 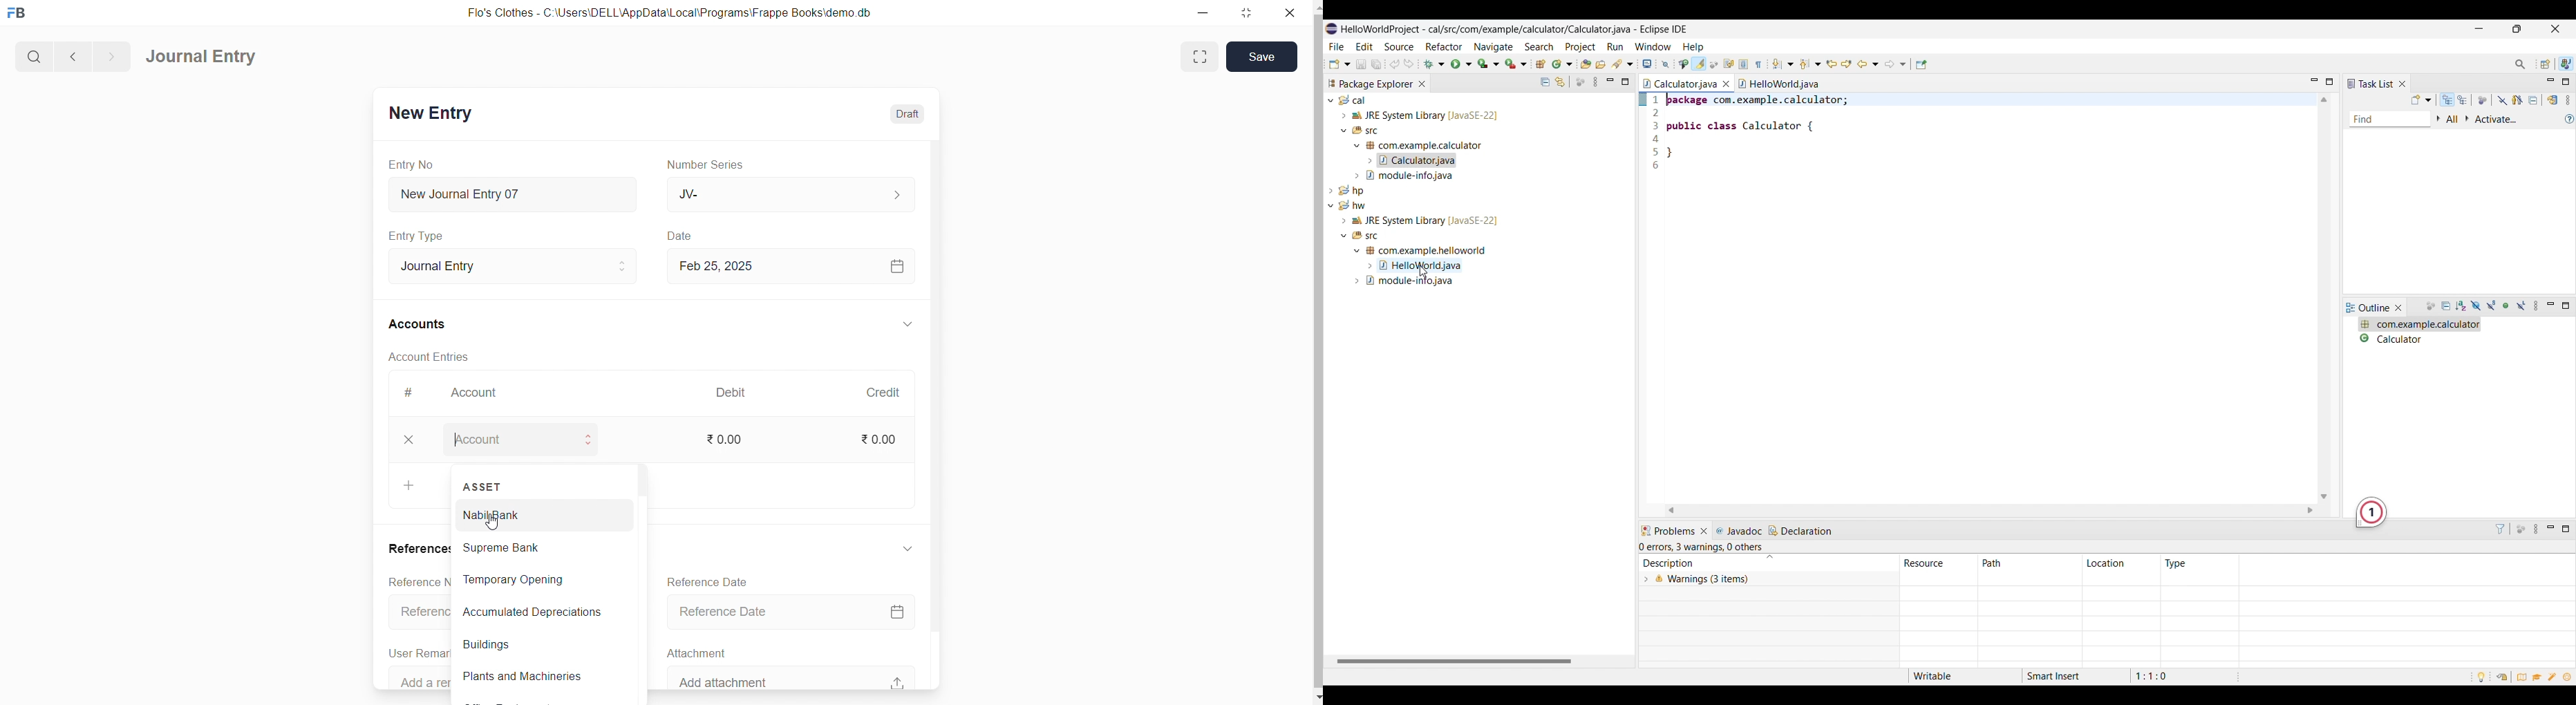 I want to click on Draft, so click(x=907, y=112).